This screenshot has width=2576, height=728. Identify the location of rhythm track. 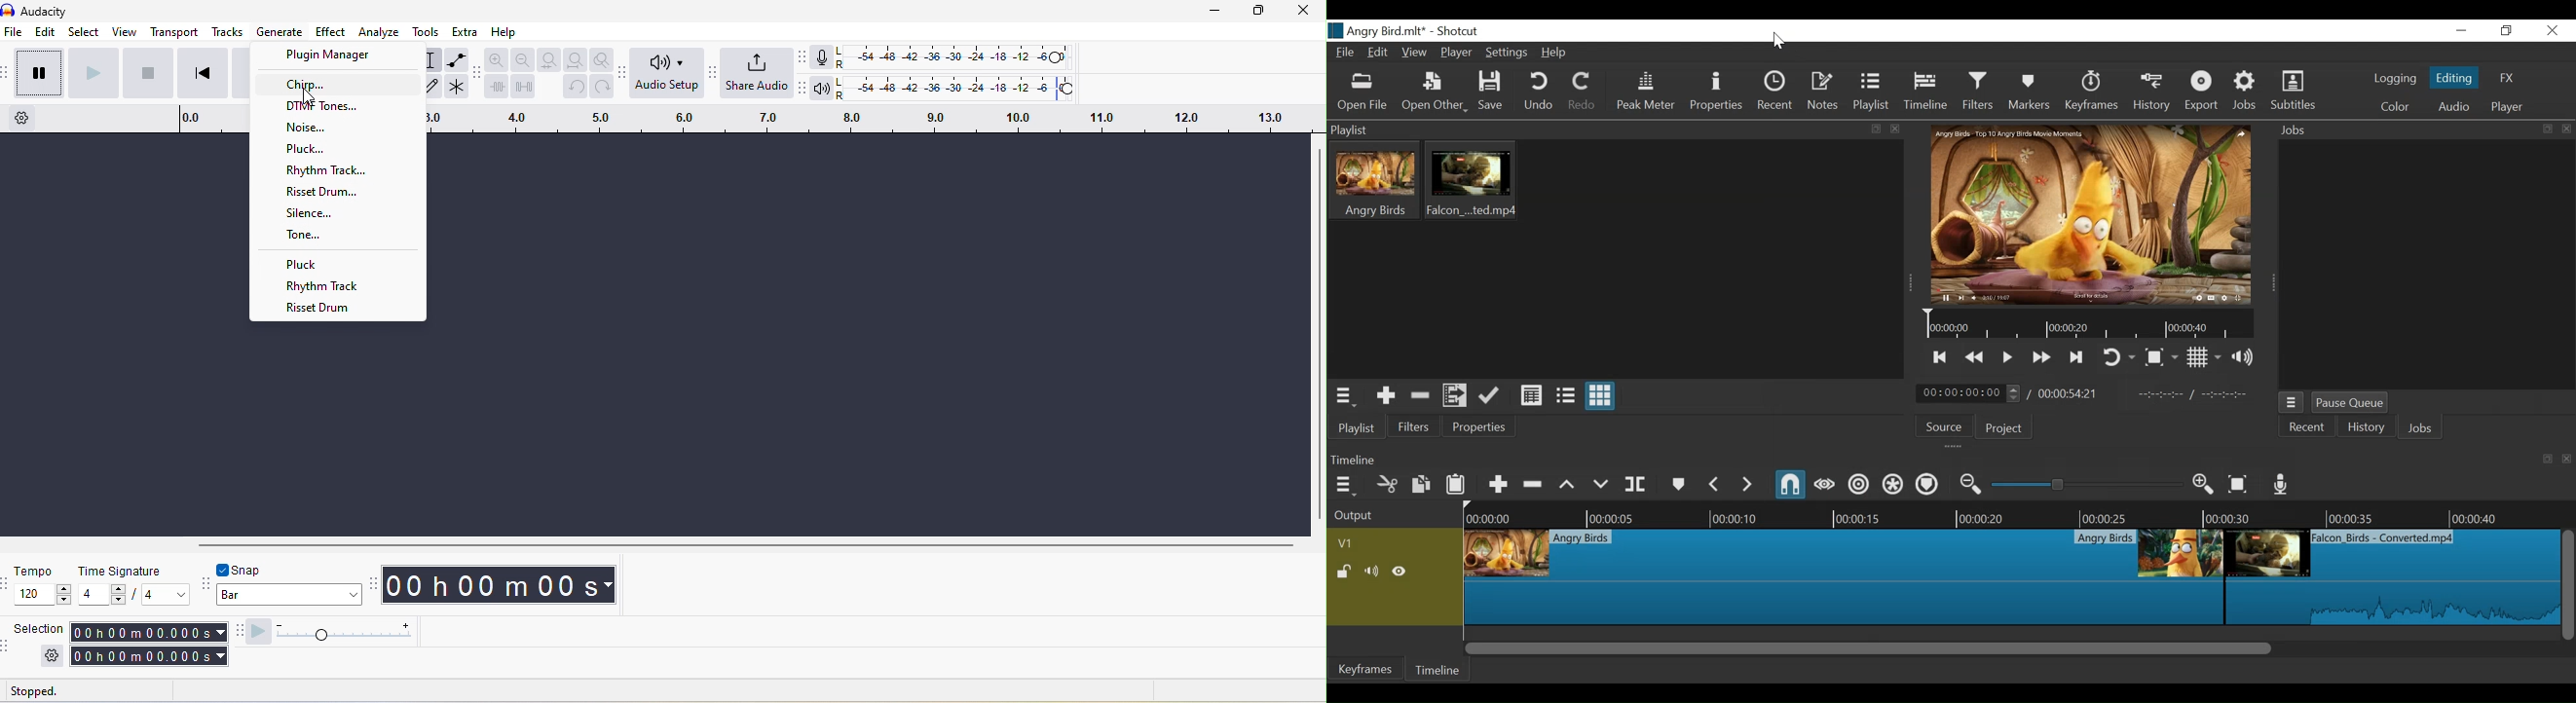
(329, 169).